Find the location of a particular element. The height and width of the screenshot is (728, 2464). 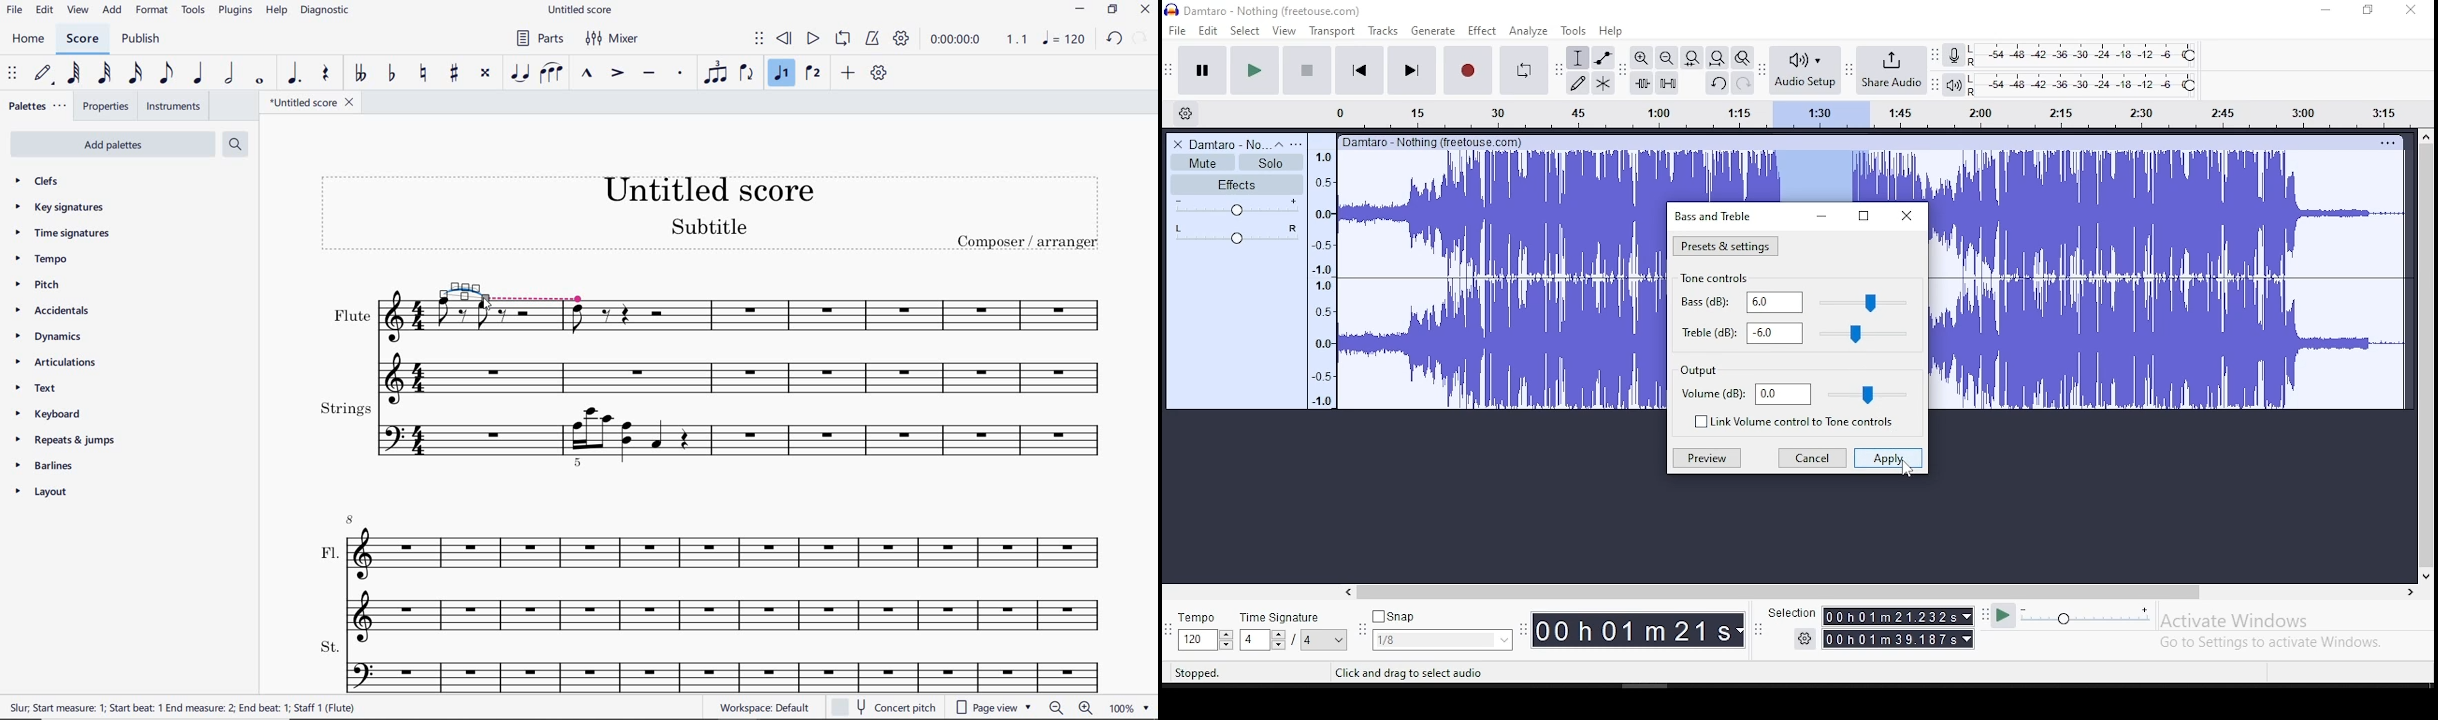

32ND NOTE is located at coordinates (102, 74).